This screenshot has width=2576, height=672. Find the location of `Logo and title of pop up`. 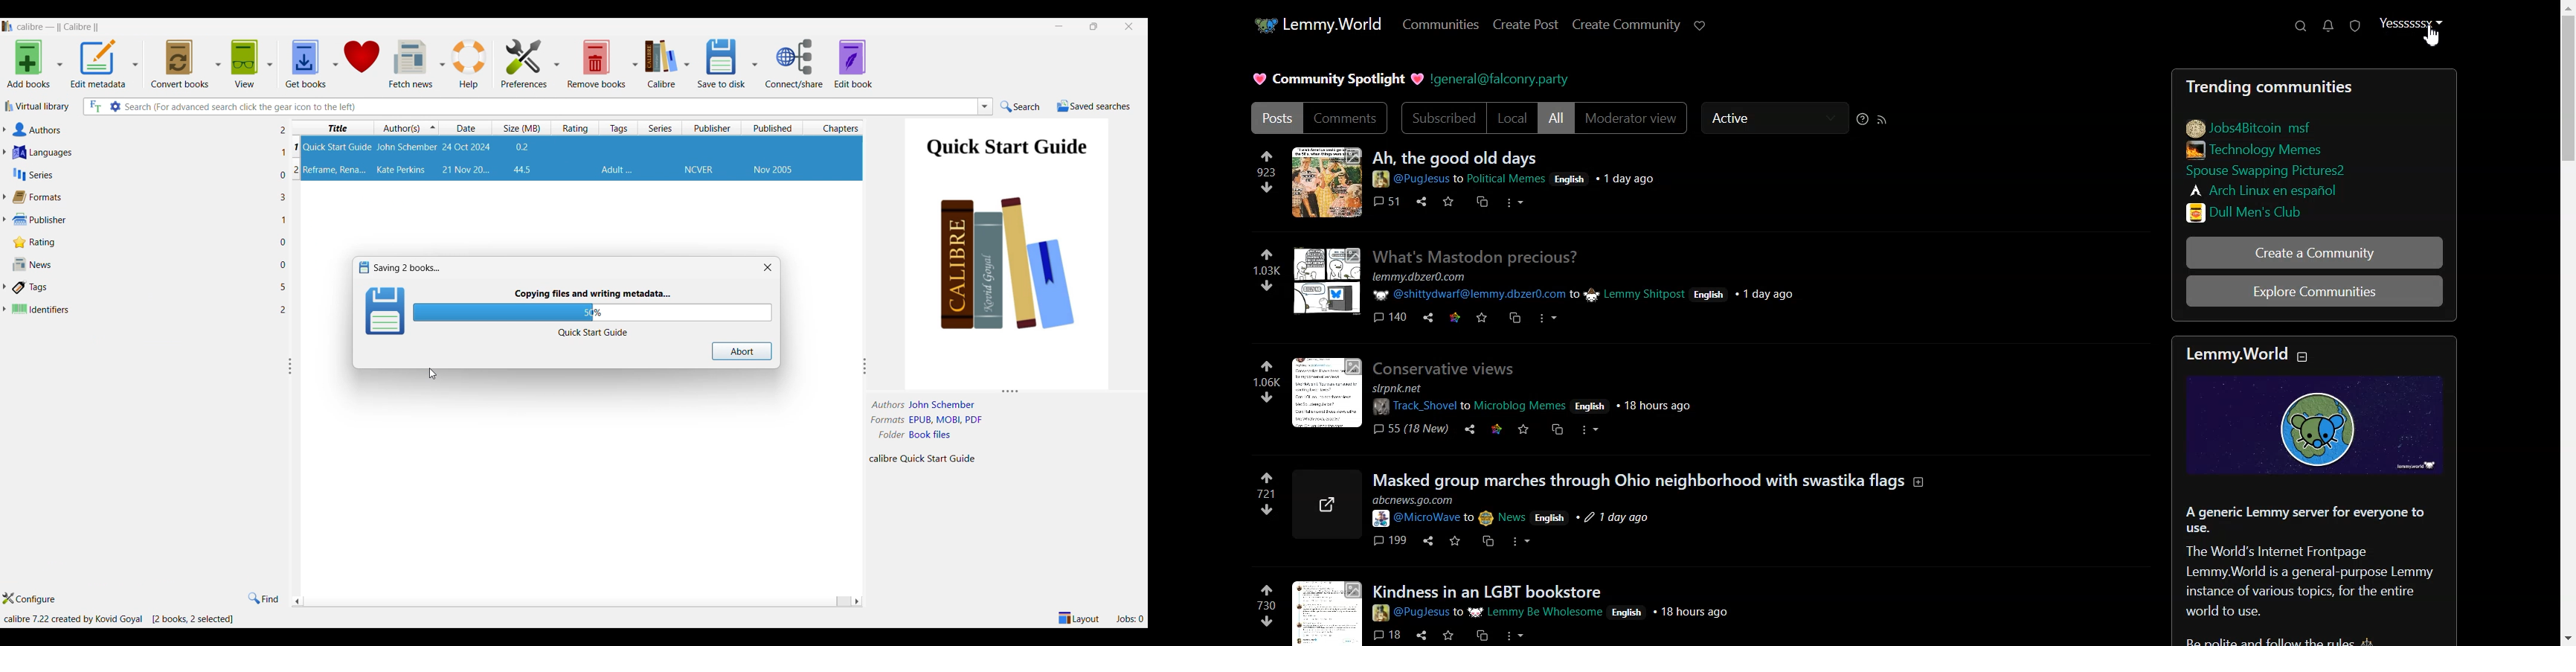

Logo and title of pop up is located at coordinates (407, 267).